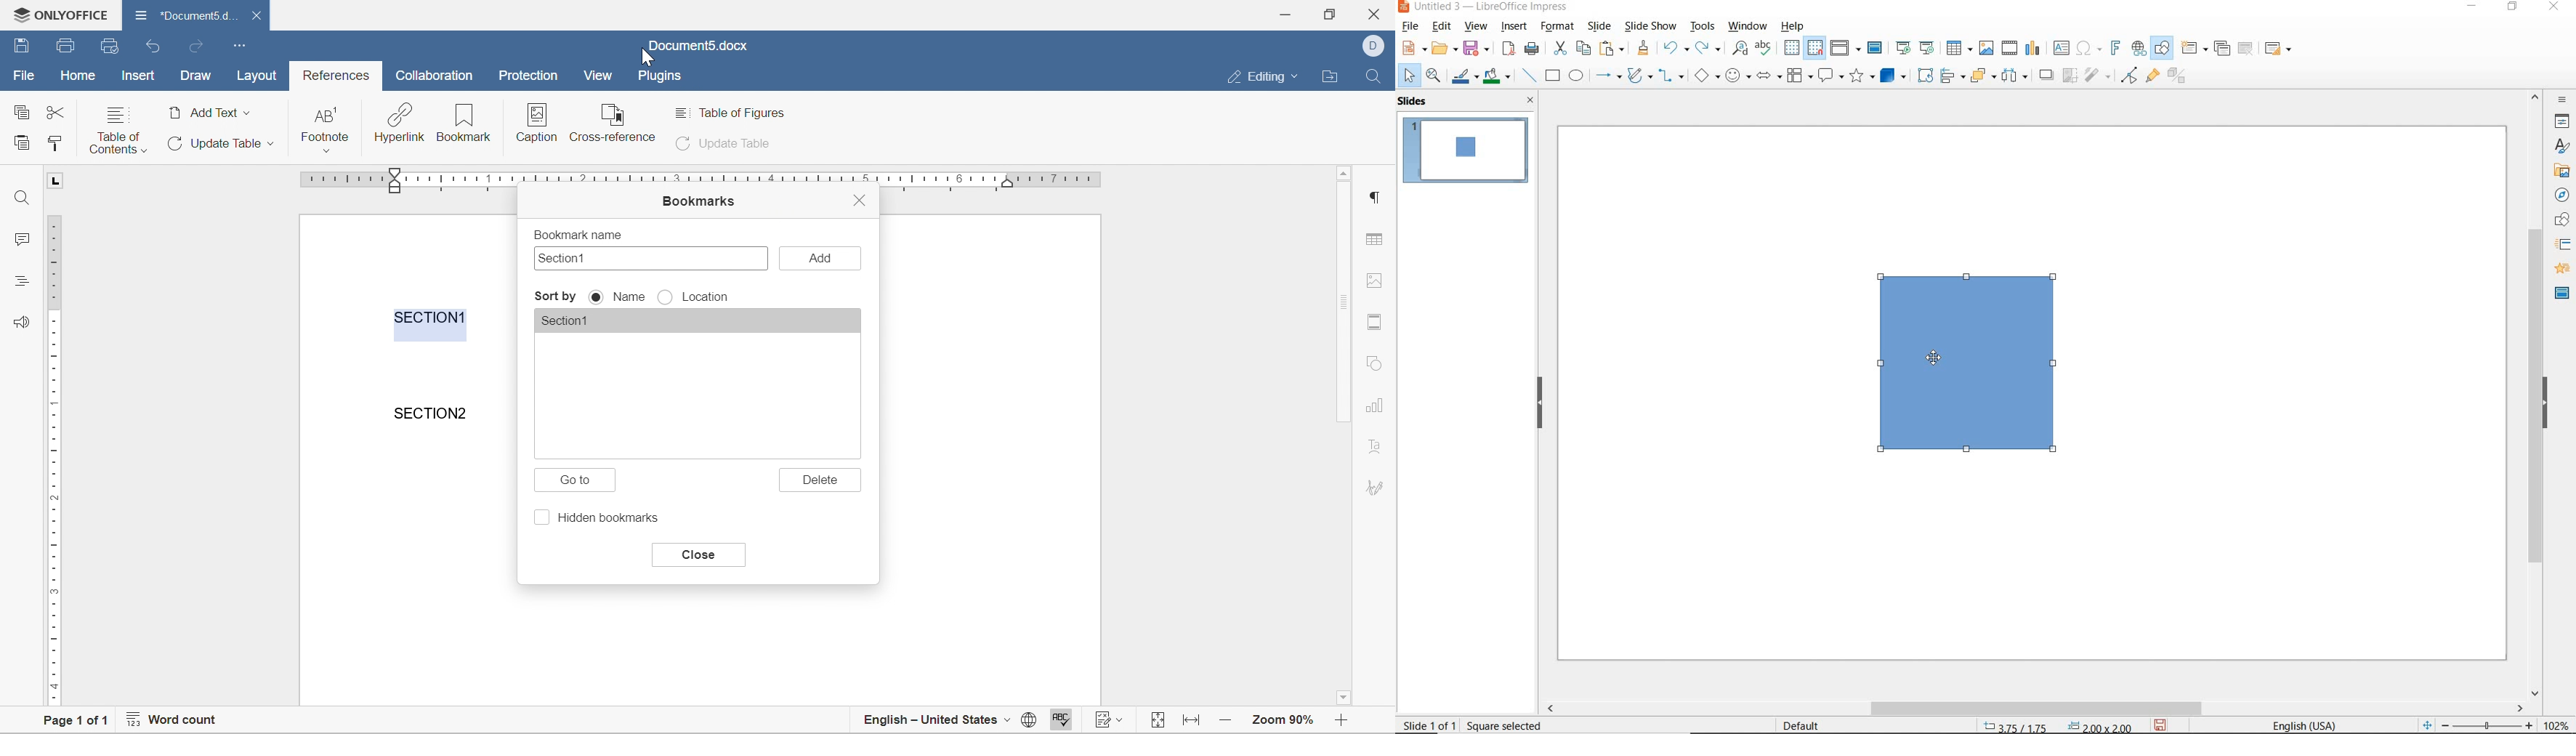  Describe the element at coordinates (2248, 49) in the screenshot. I see `delete slide` at that location.